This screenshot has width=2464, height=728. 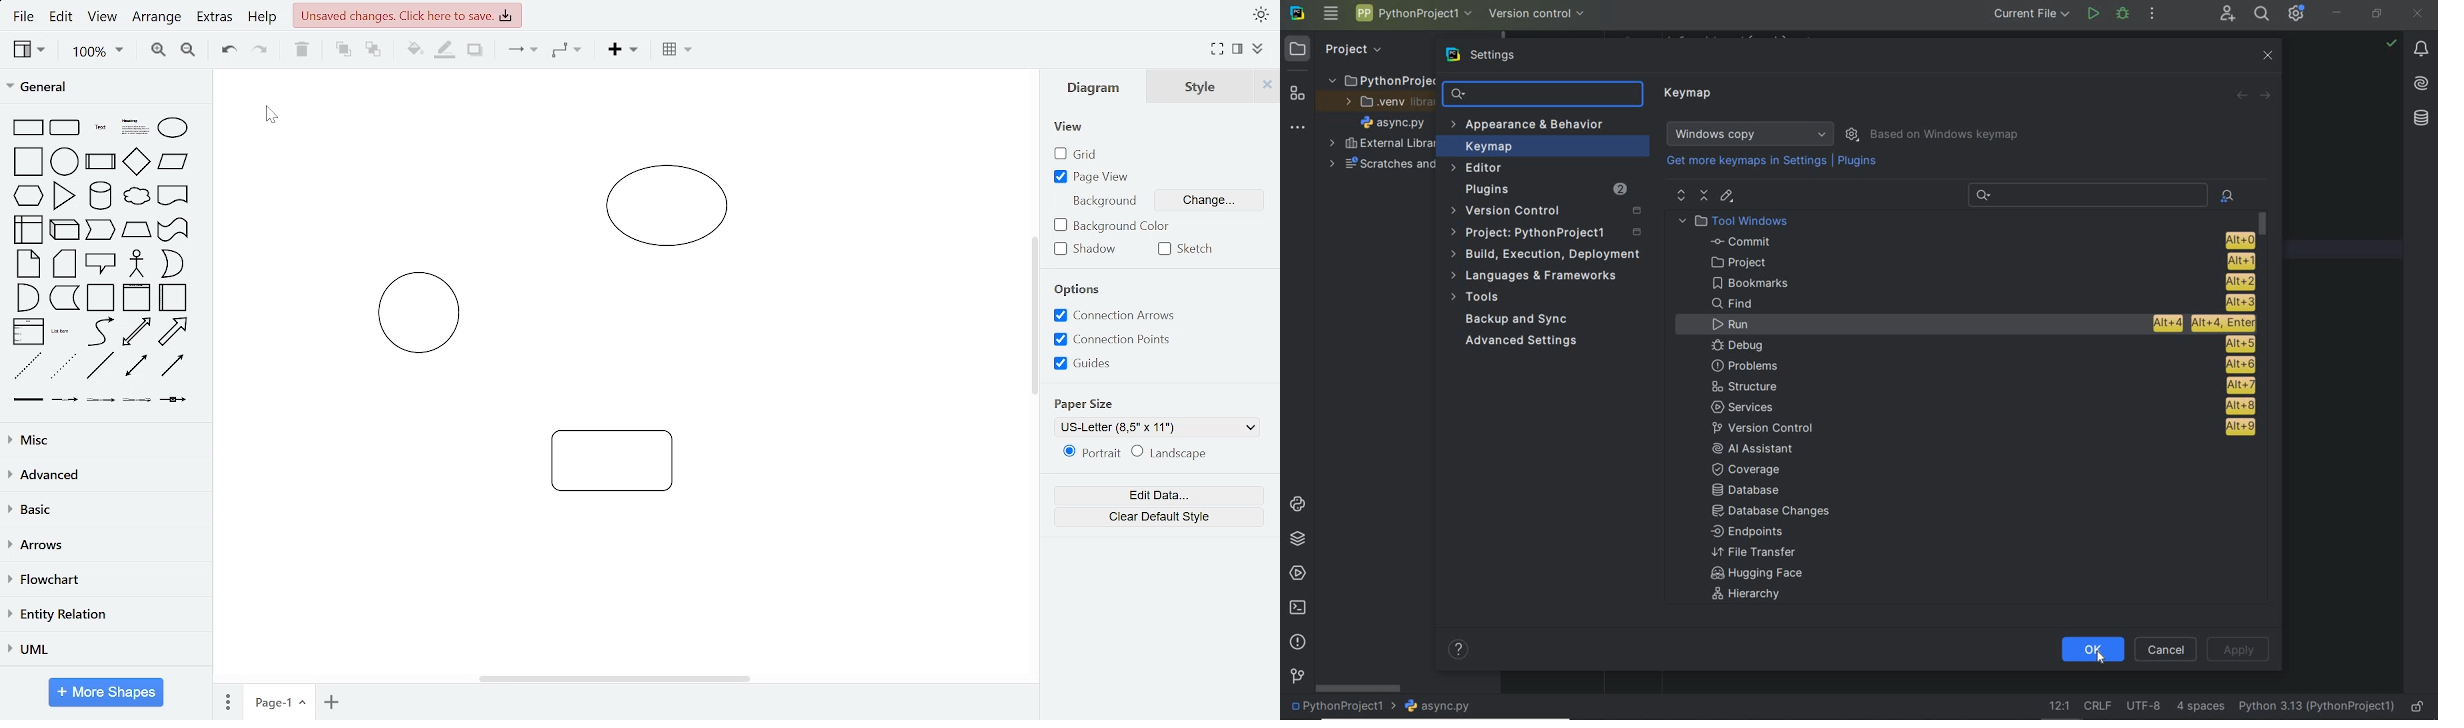 I want to click on back, so click(x=2243, y=96).